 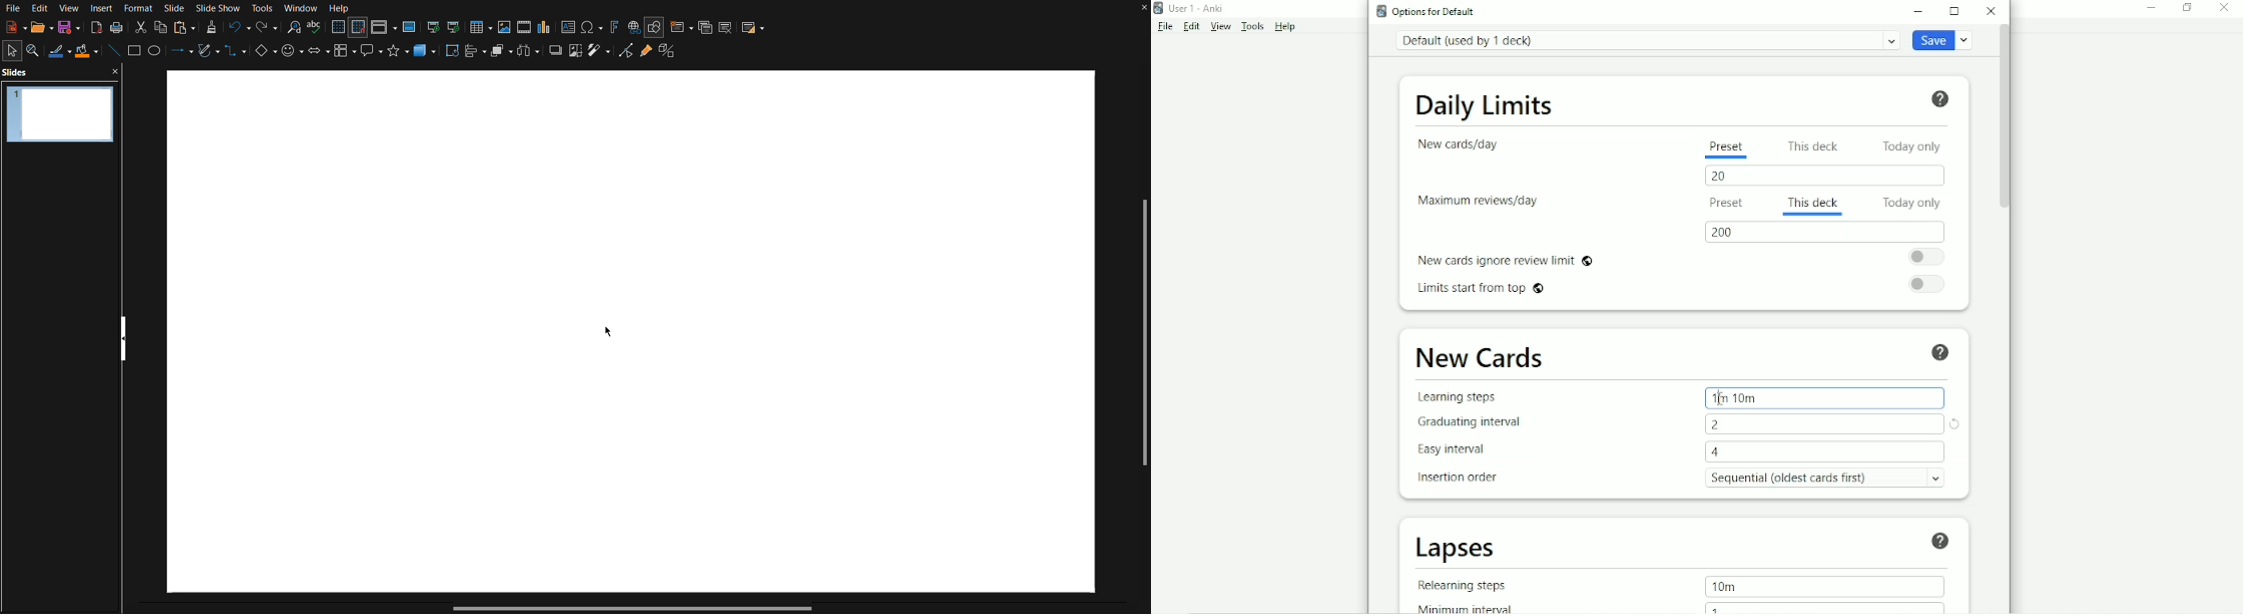 I want to click on Master Slide, so click(x=410, y=26).